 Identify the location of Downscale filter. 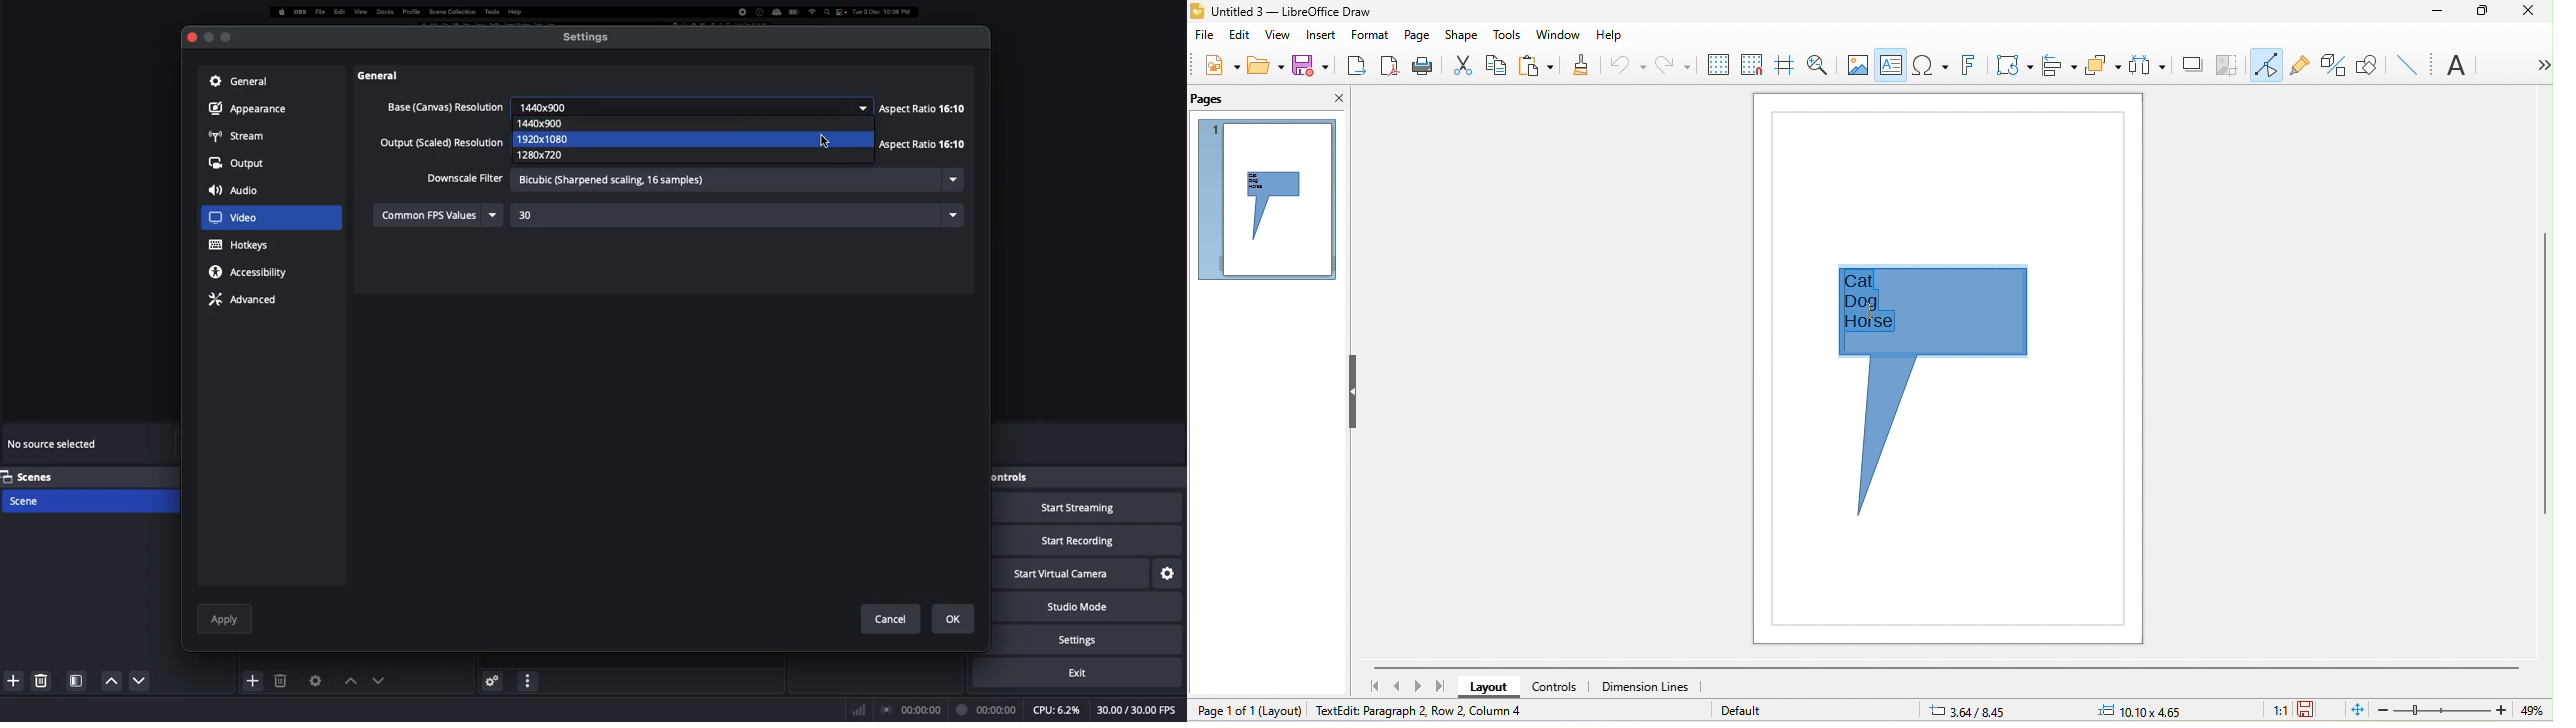
(465, 177).